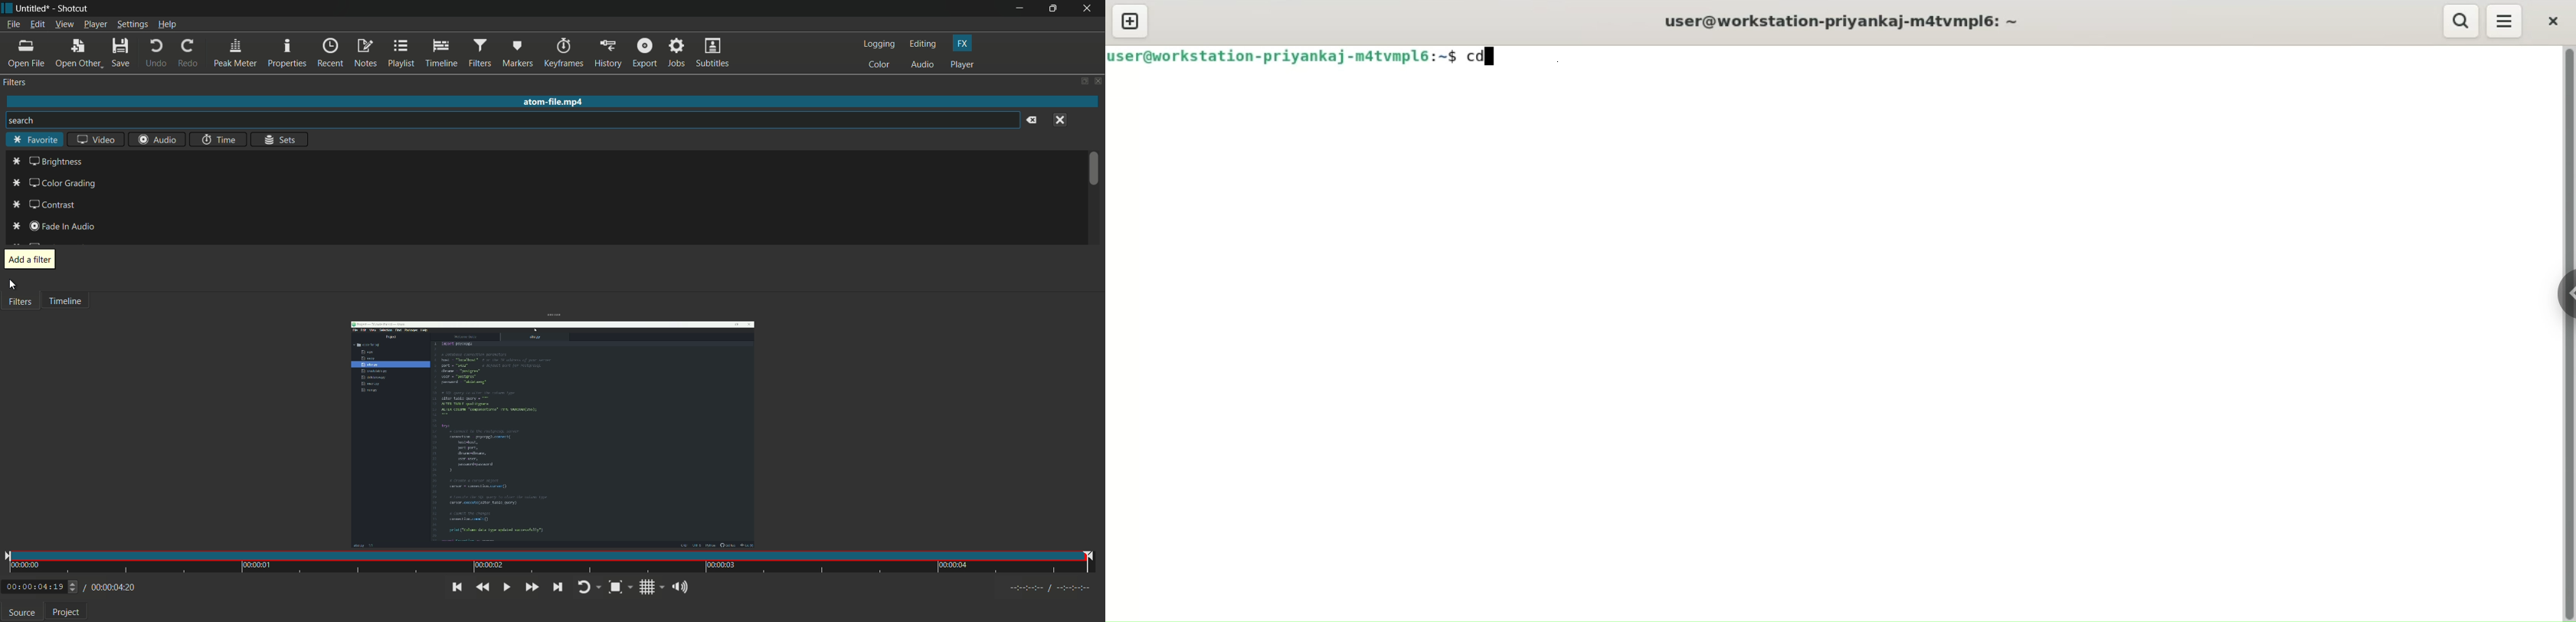 The height and width of the screenshot is (644, 2576). What do you see at coordinates (78, 55) in the screenshot?
I see `open other` at bounding box center [78, 55].